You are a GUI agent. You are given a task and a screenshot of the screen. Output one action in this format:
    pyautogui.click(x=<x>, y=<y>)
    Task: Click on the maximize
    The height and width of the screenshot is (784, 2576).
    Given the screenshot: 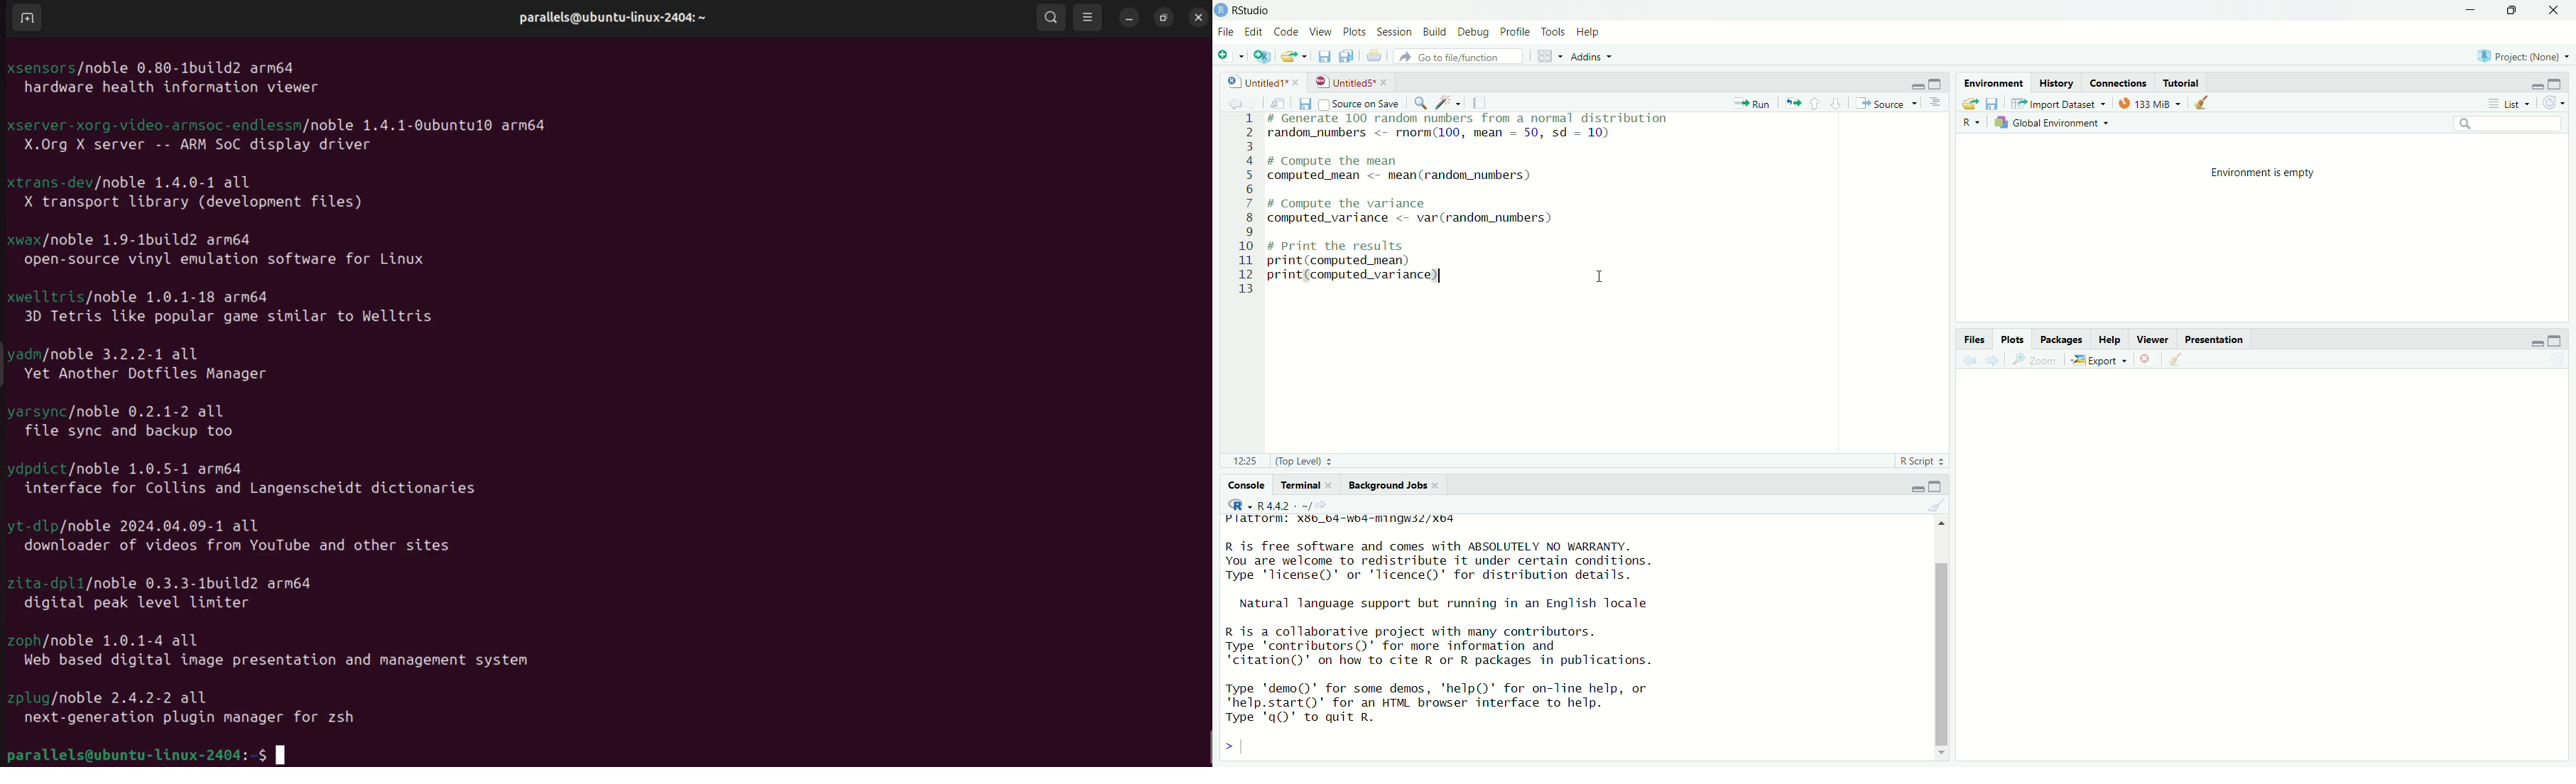 What is the action you would take?
    pyautogui.click(x=2562, y=84)
    